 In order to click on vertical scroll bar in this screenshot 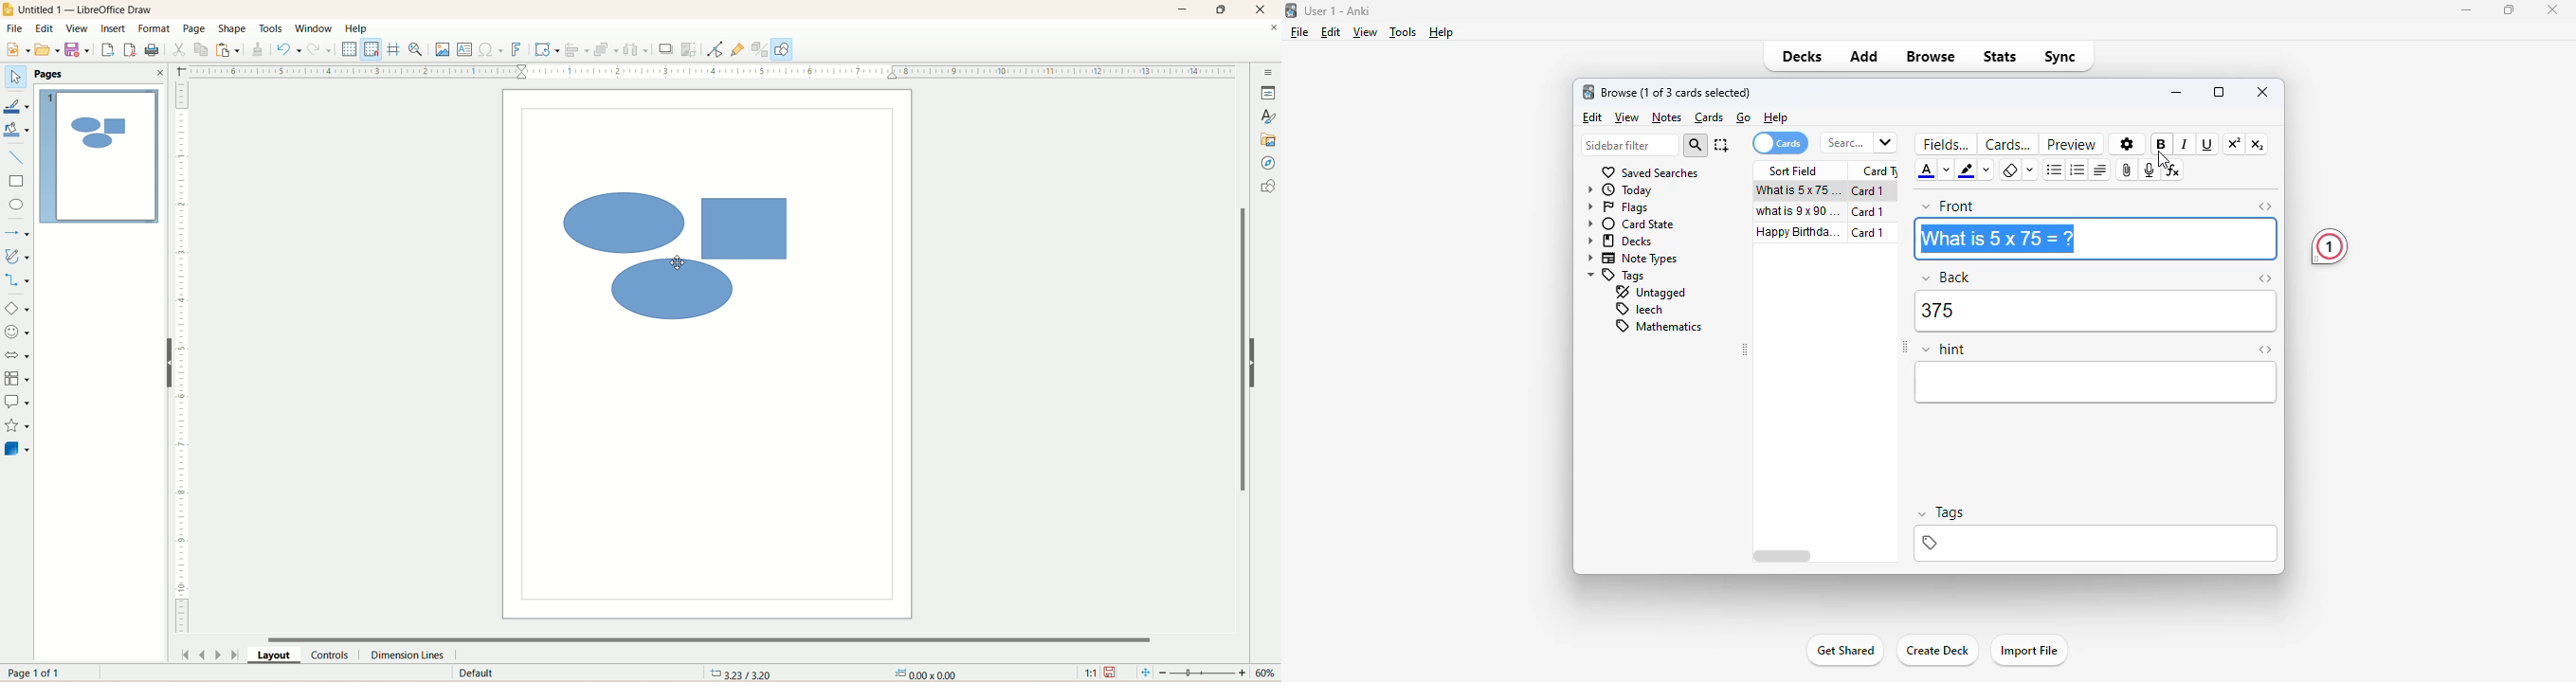, I will do `click(1243, 369)`.